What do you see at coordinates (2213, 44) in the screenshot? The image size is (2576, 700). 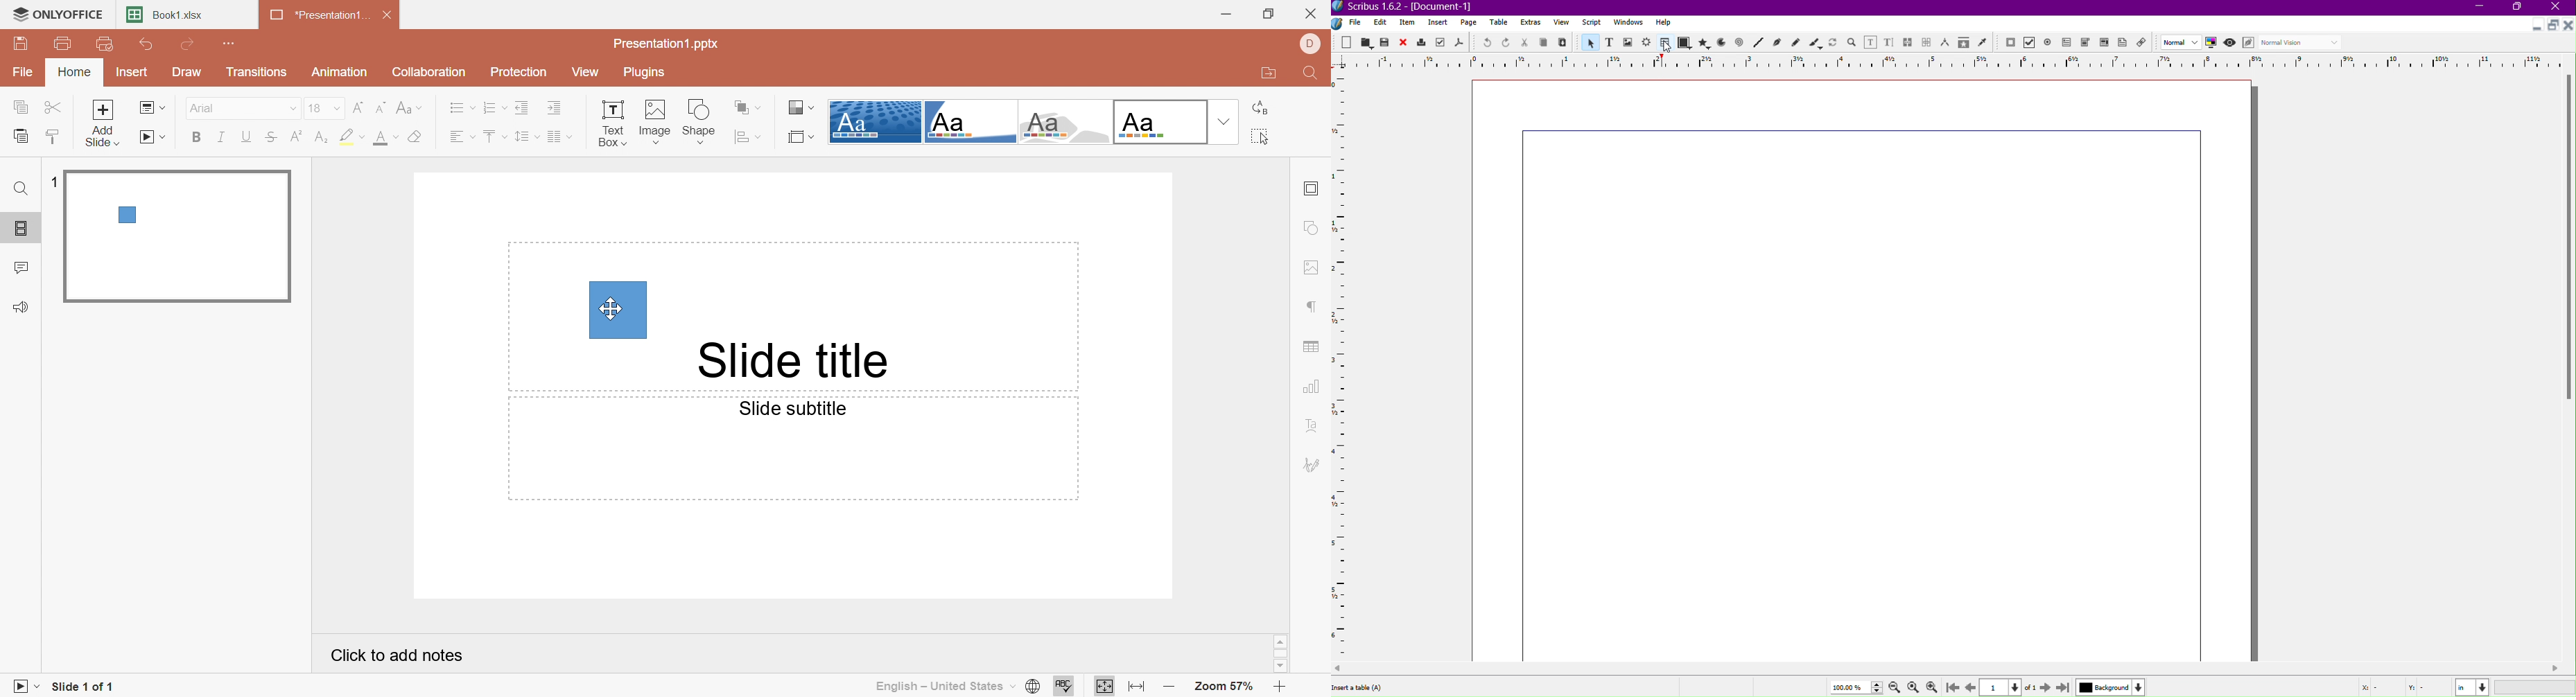 I see `Toggle Color Management System` at bounding box center [2213, 44].